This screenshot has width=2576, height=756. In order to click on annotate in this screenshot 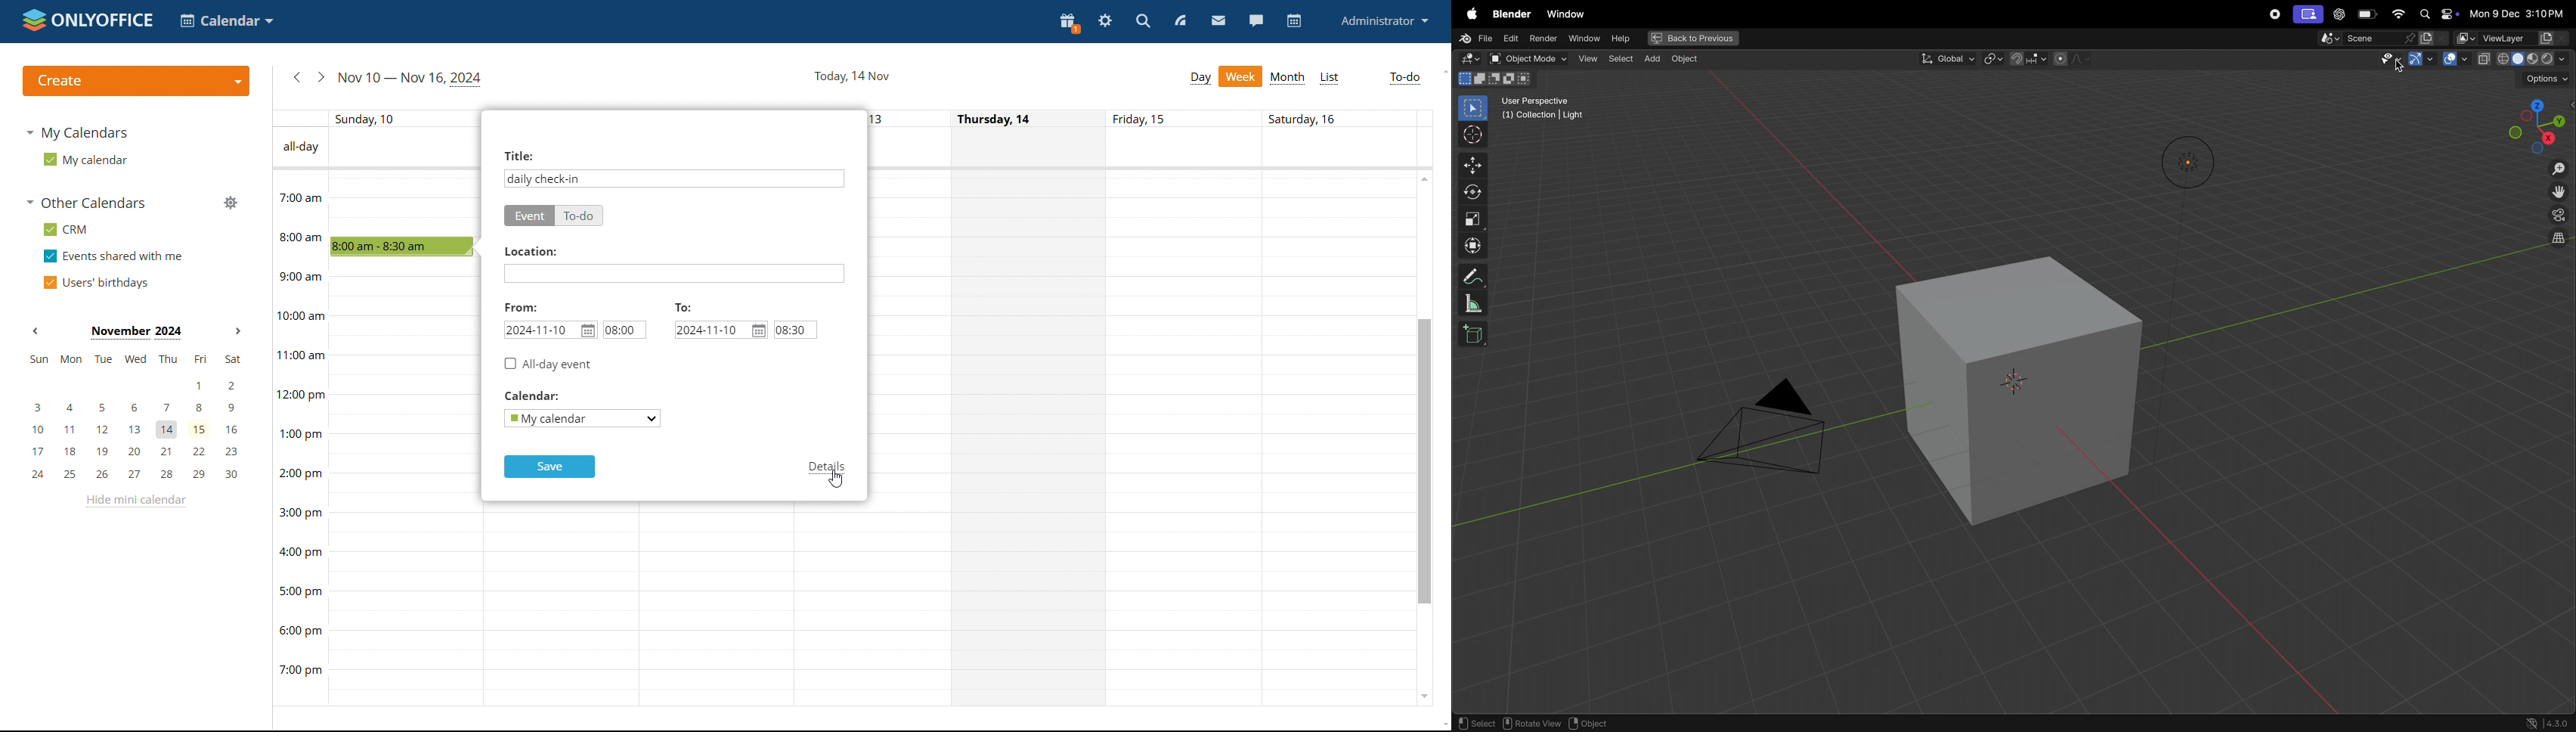, I will do `click(1474, 276)`.